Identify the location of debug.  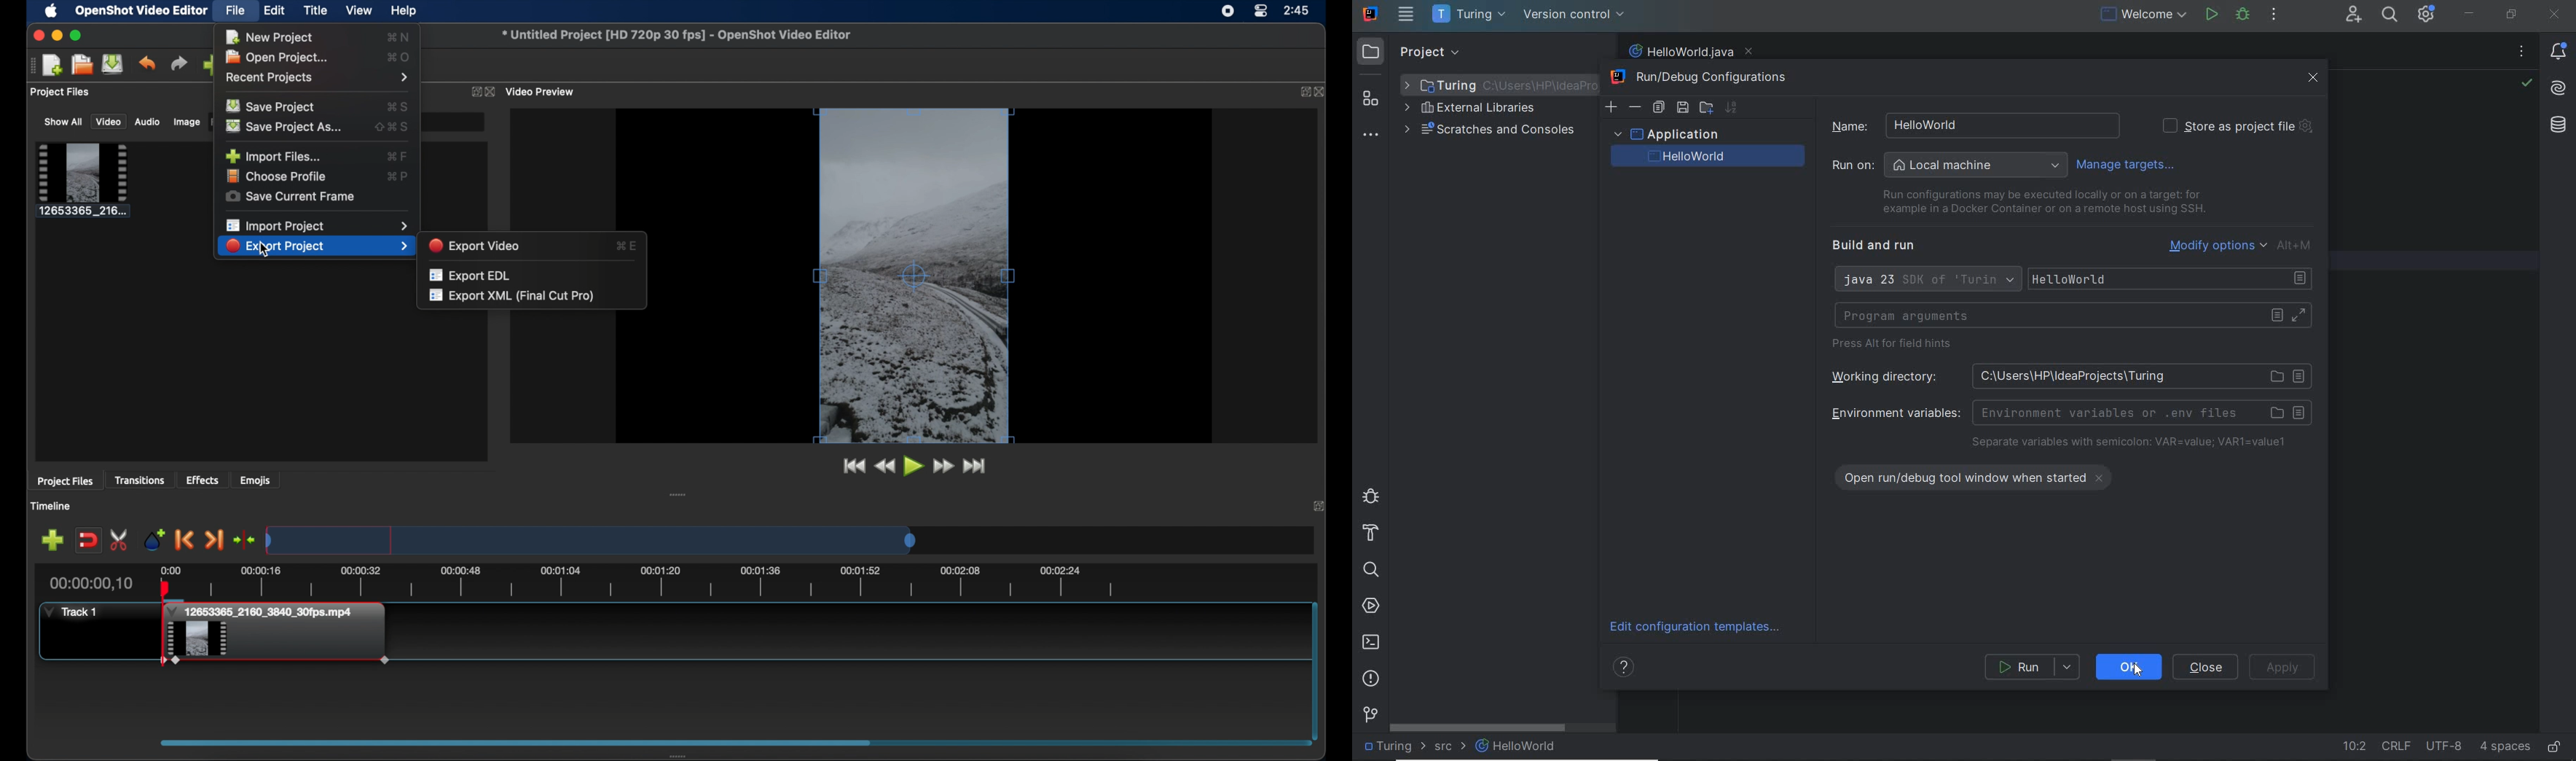
(1370, 495).